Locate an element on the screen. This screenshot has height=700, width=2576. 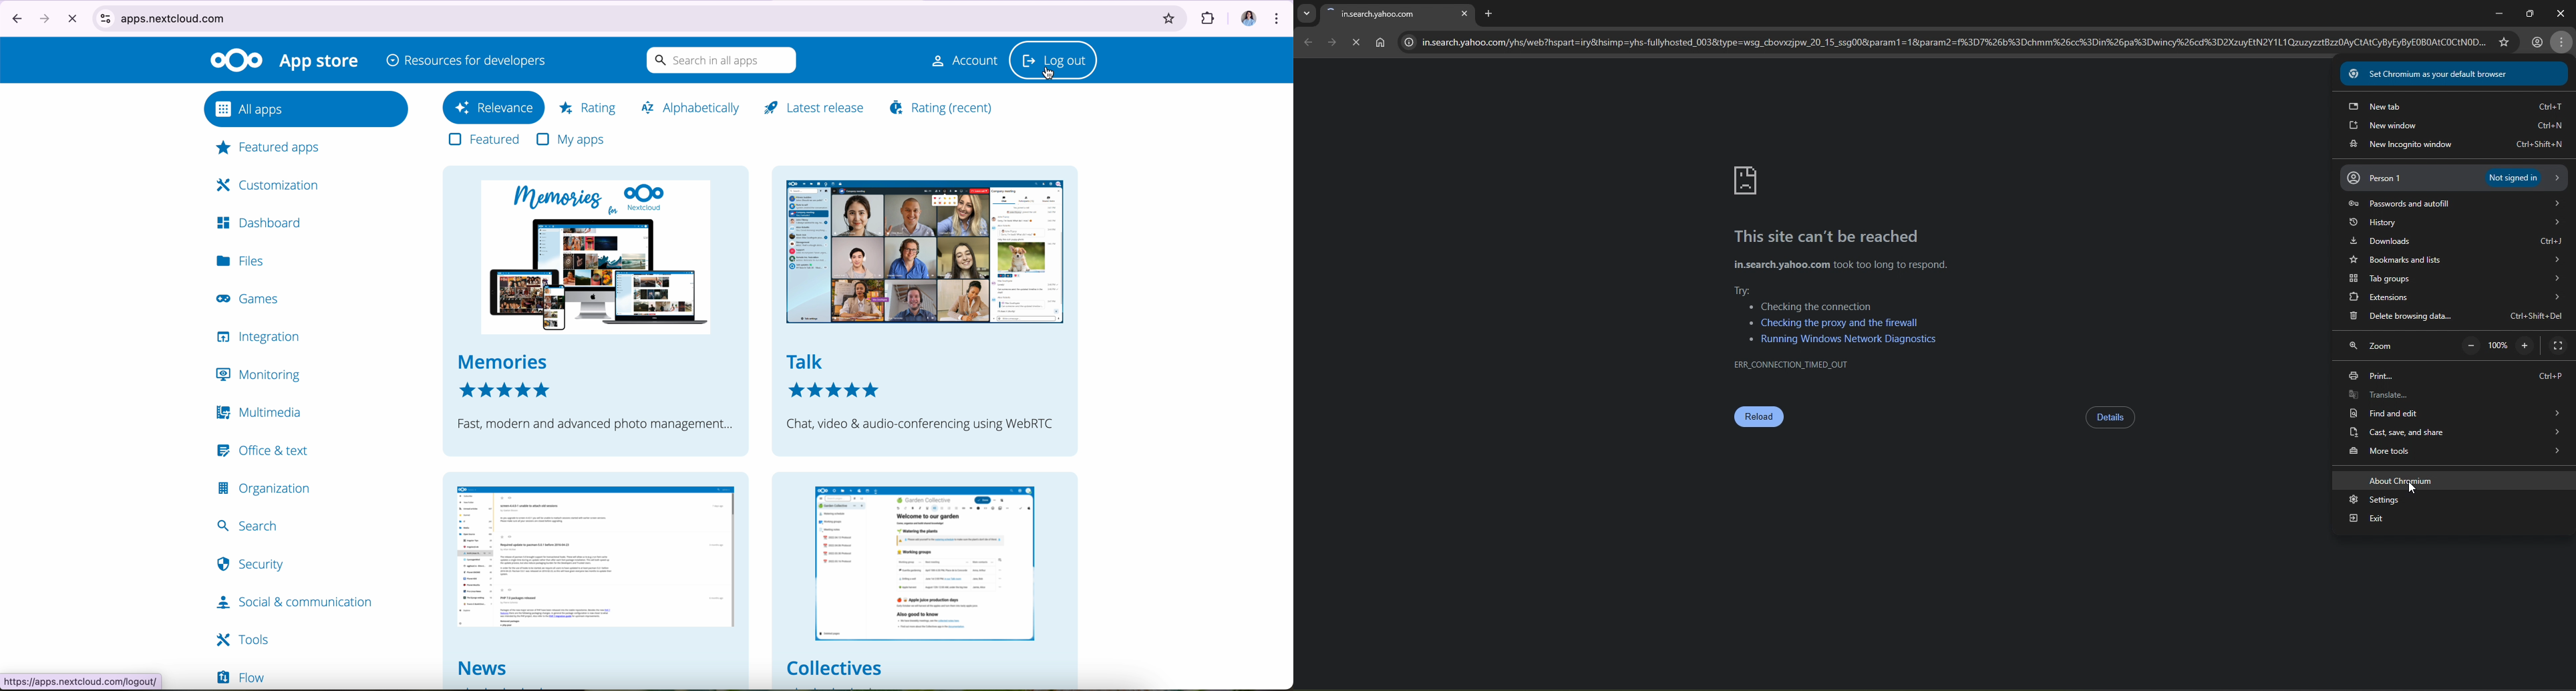
search is located at coordinates (249, 526).